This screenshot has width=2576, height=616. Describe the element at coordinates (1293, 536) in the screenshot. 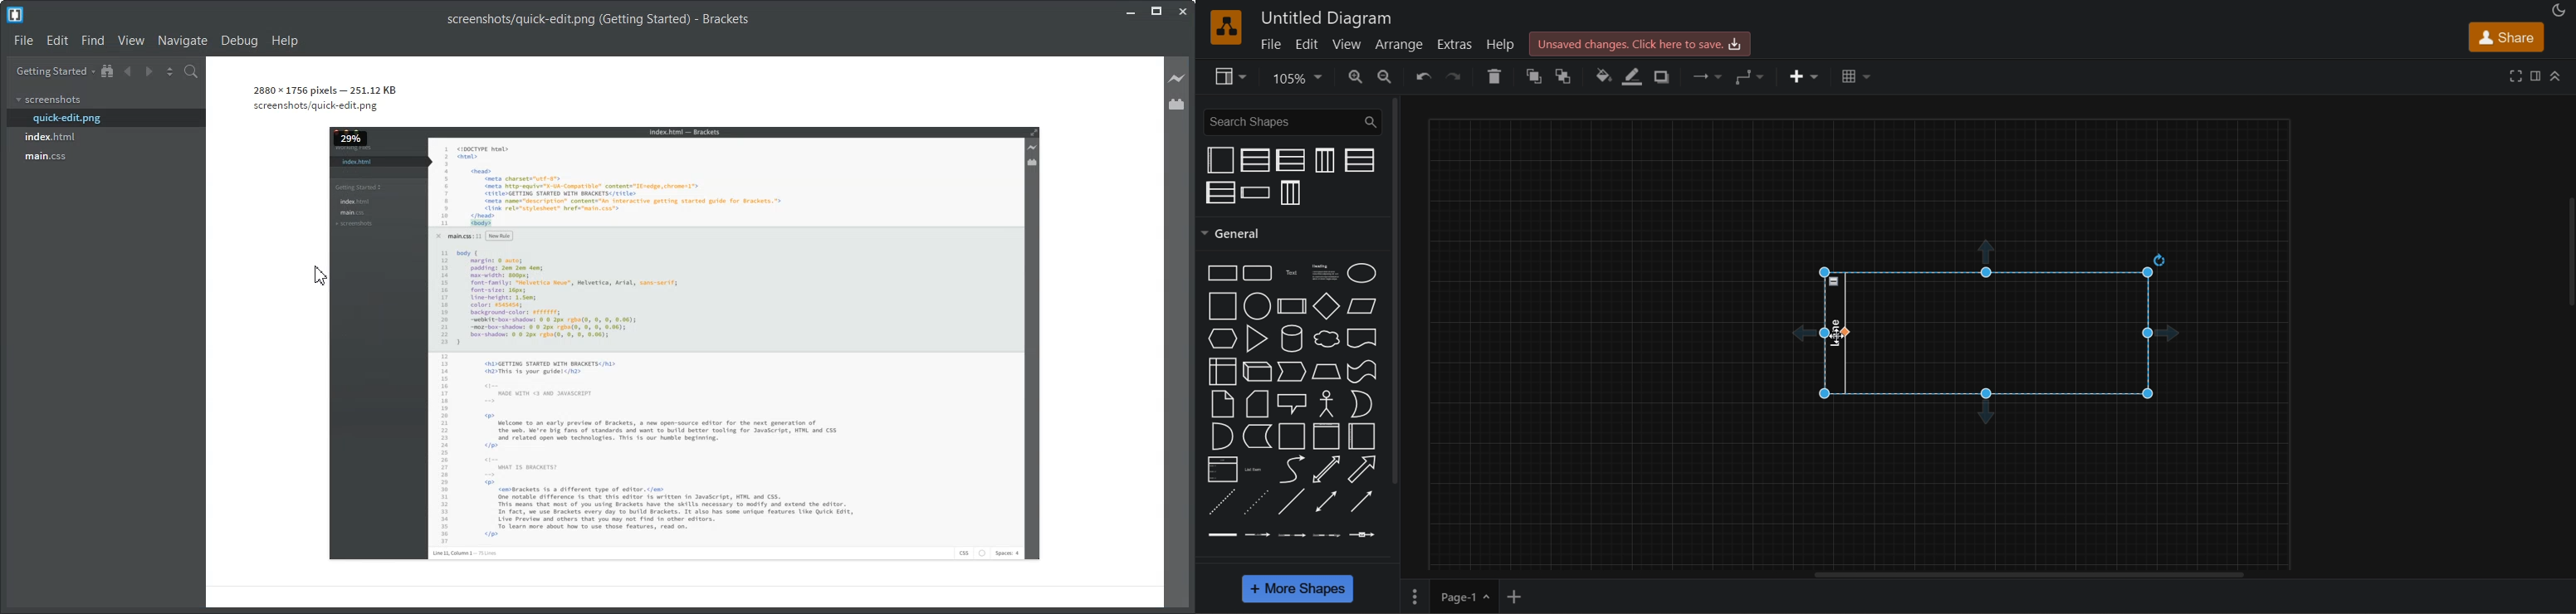

I see `connector with 2 labels` at that location.